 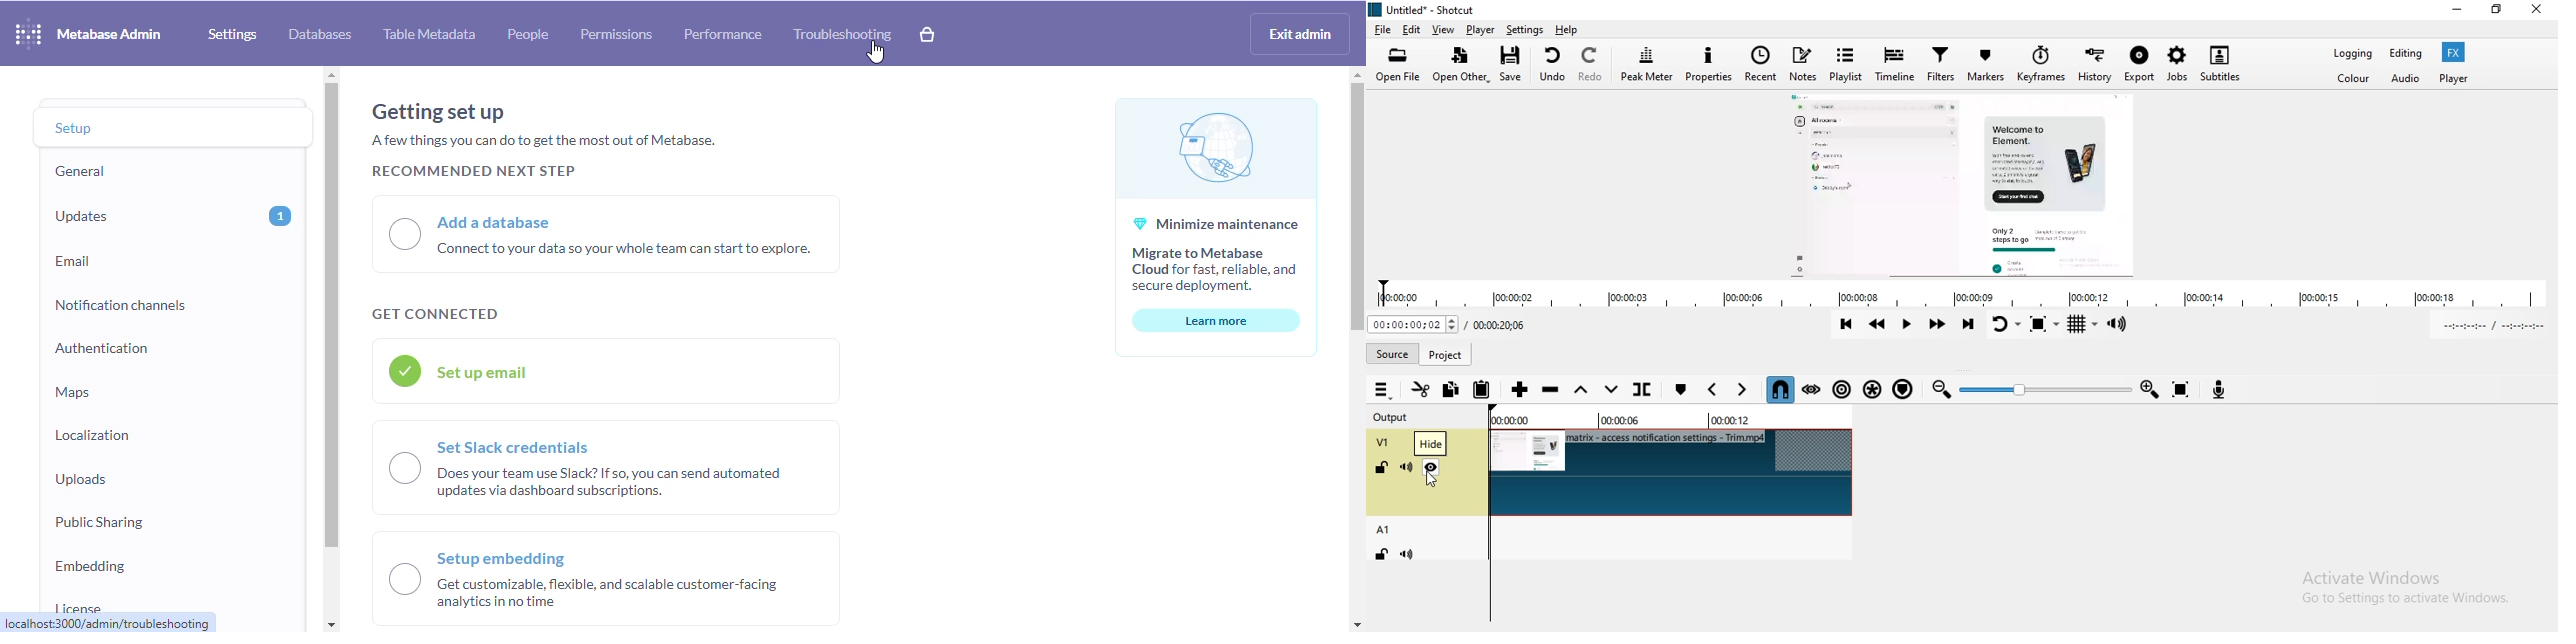 What do you see at coordinates (1424, 10) in the screenshot?
I see `shotcut` at bounding box center [1424, 10].